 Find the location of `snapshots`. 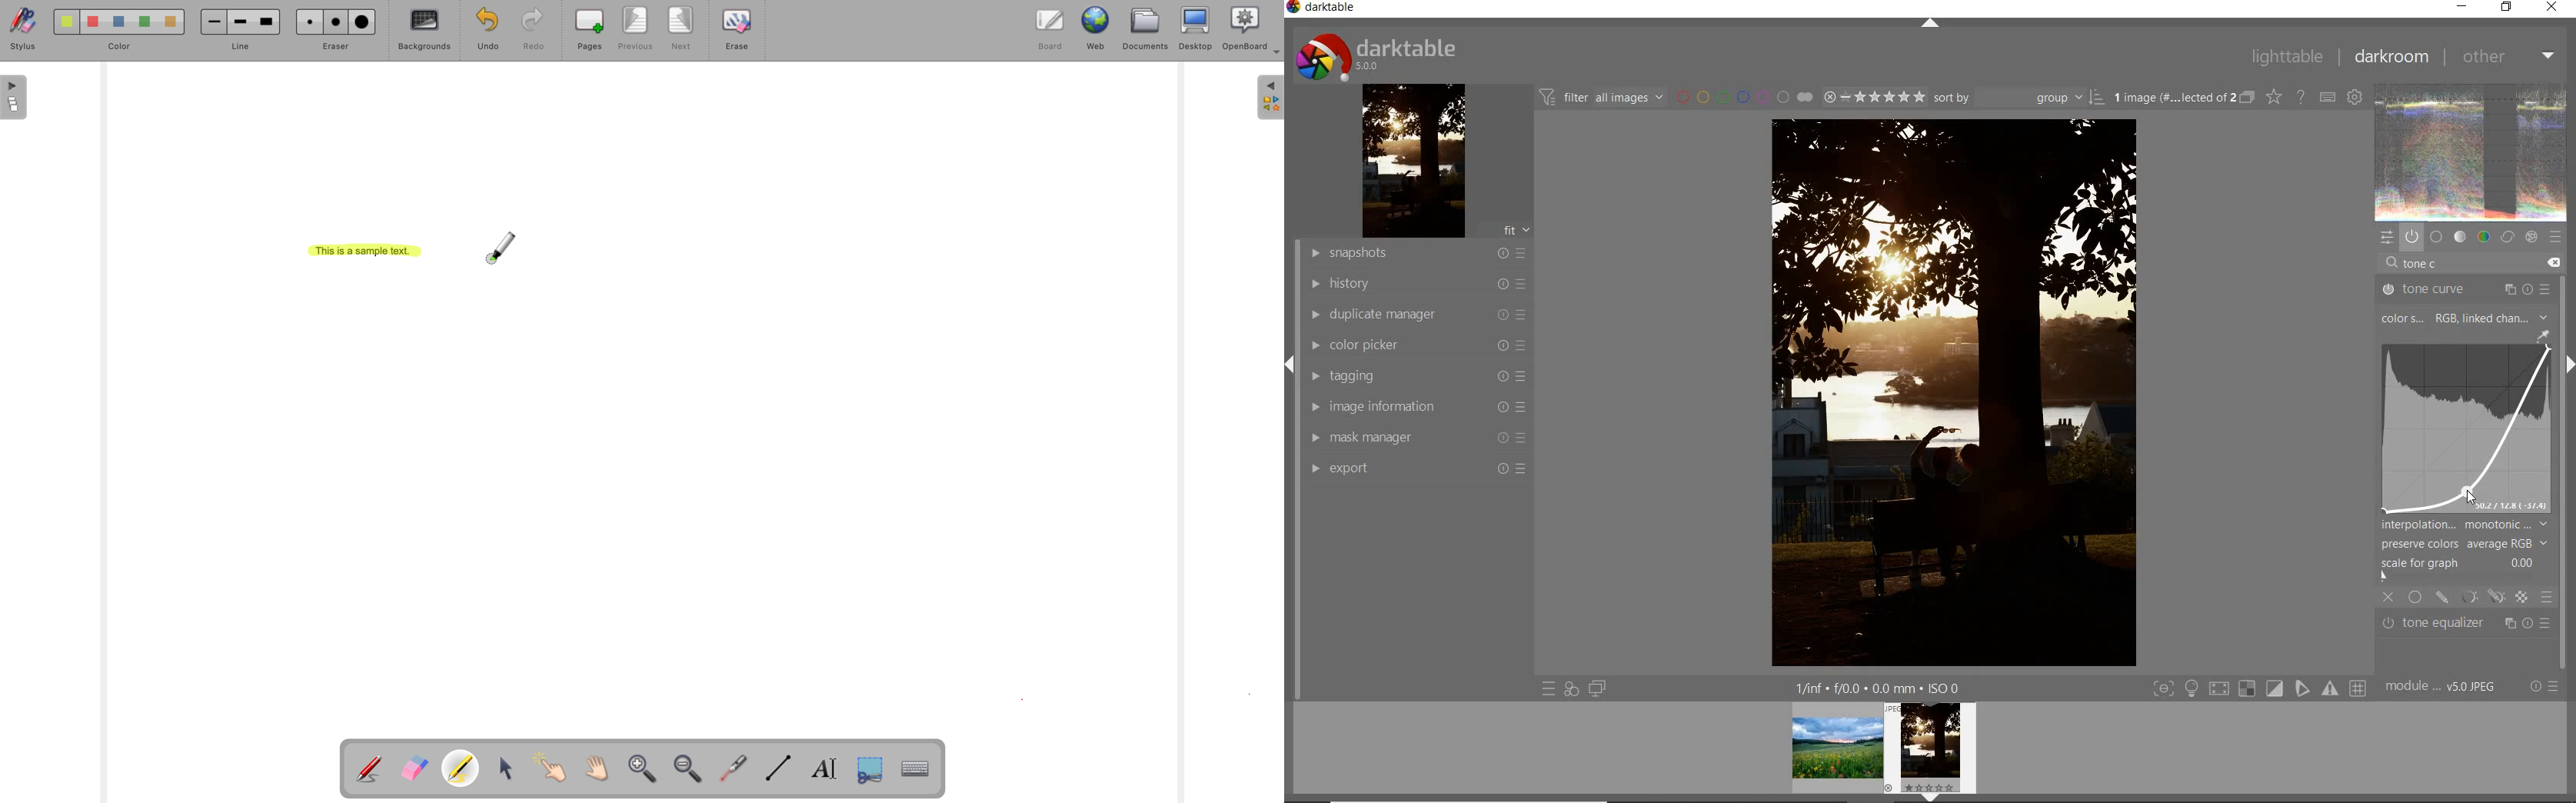

snapshots is located at coordinates (1413, 252).